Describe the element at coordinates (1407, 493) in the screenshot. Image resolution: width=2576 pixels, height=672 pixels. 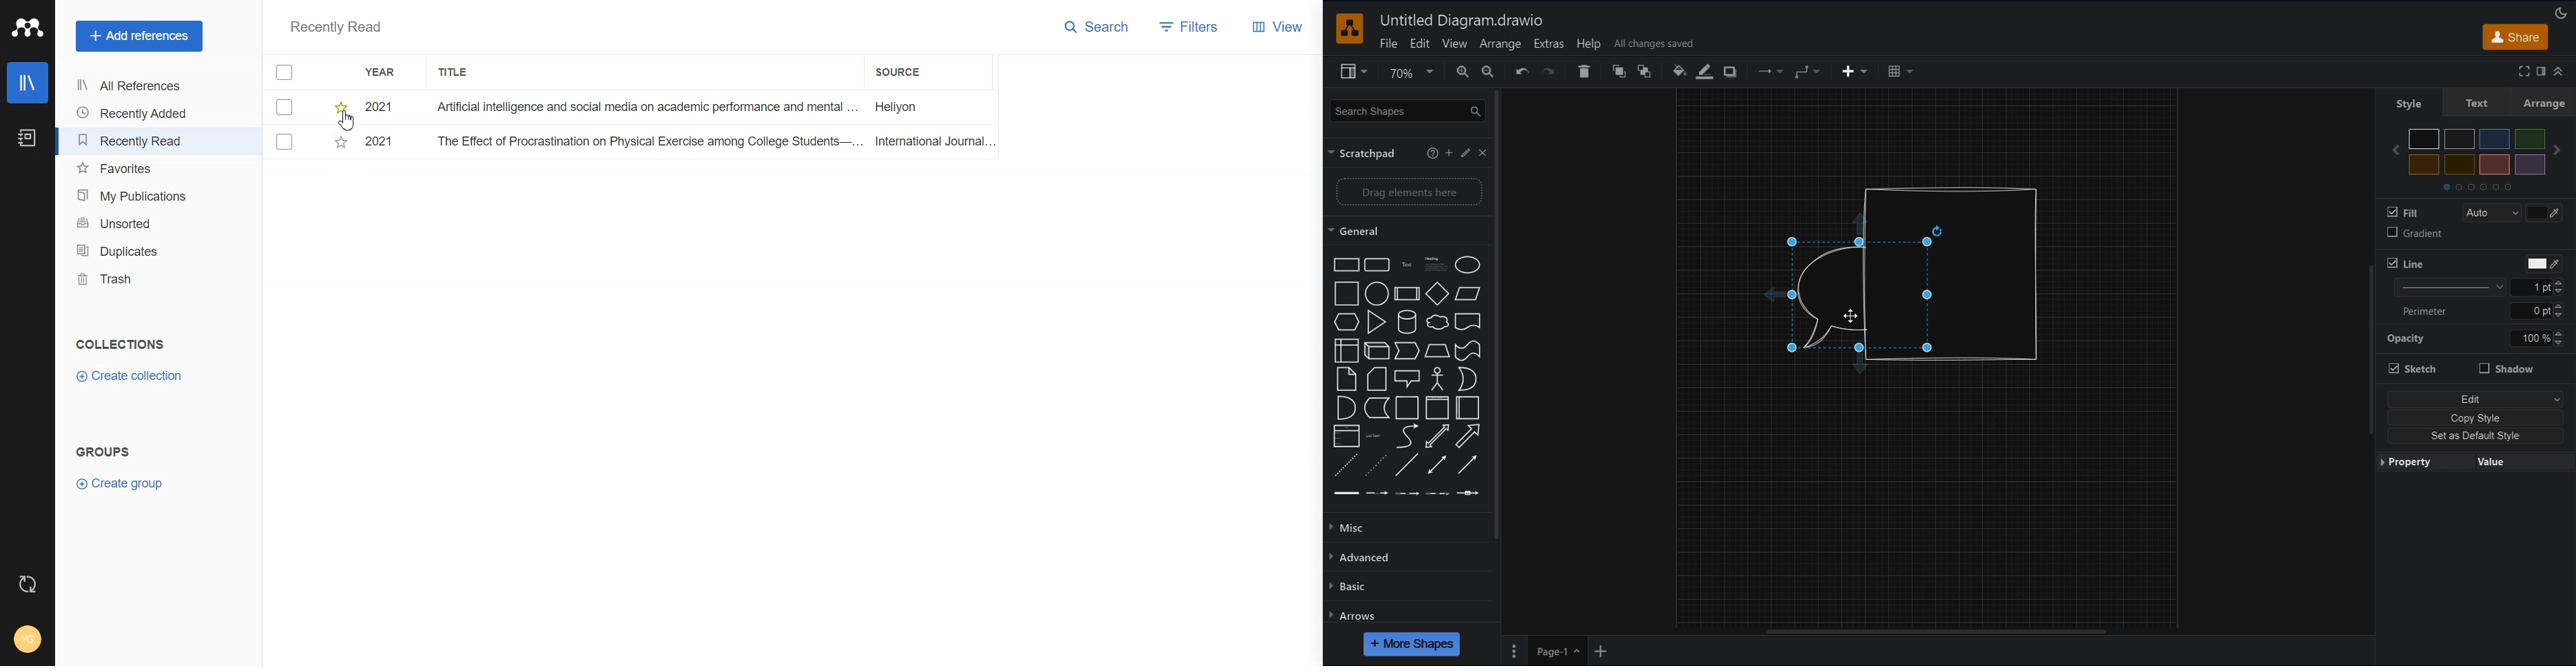
I see `Connector with 2 labels` at that location.